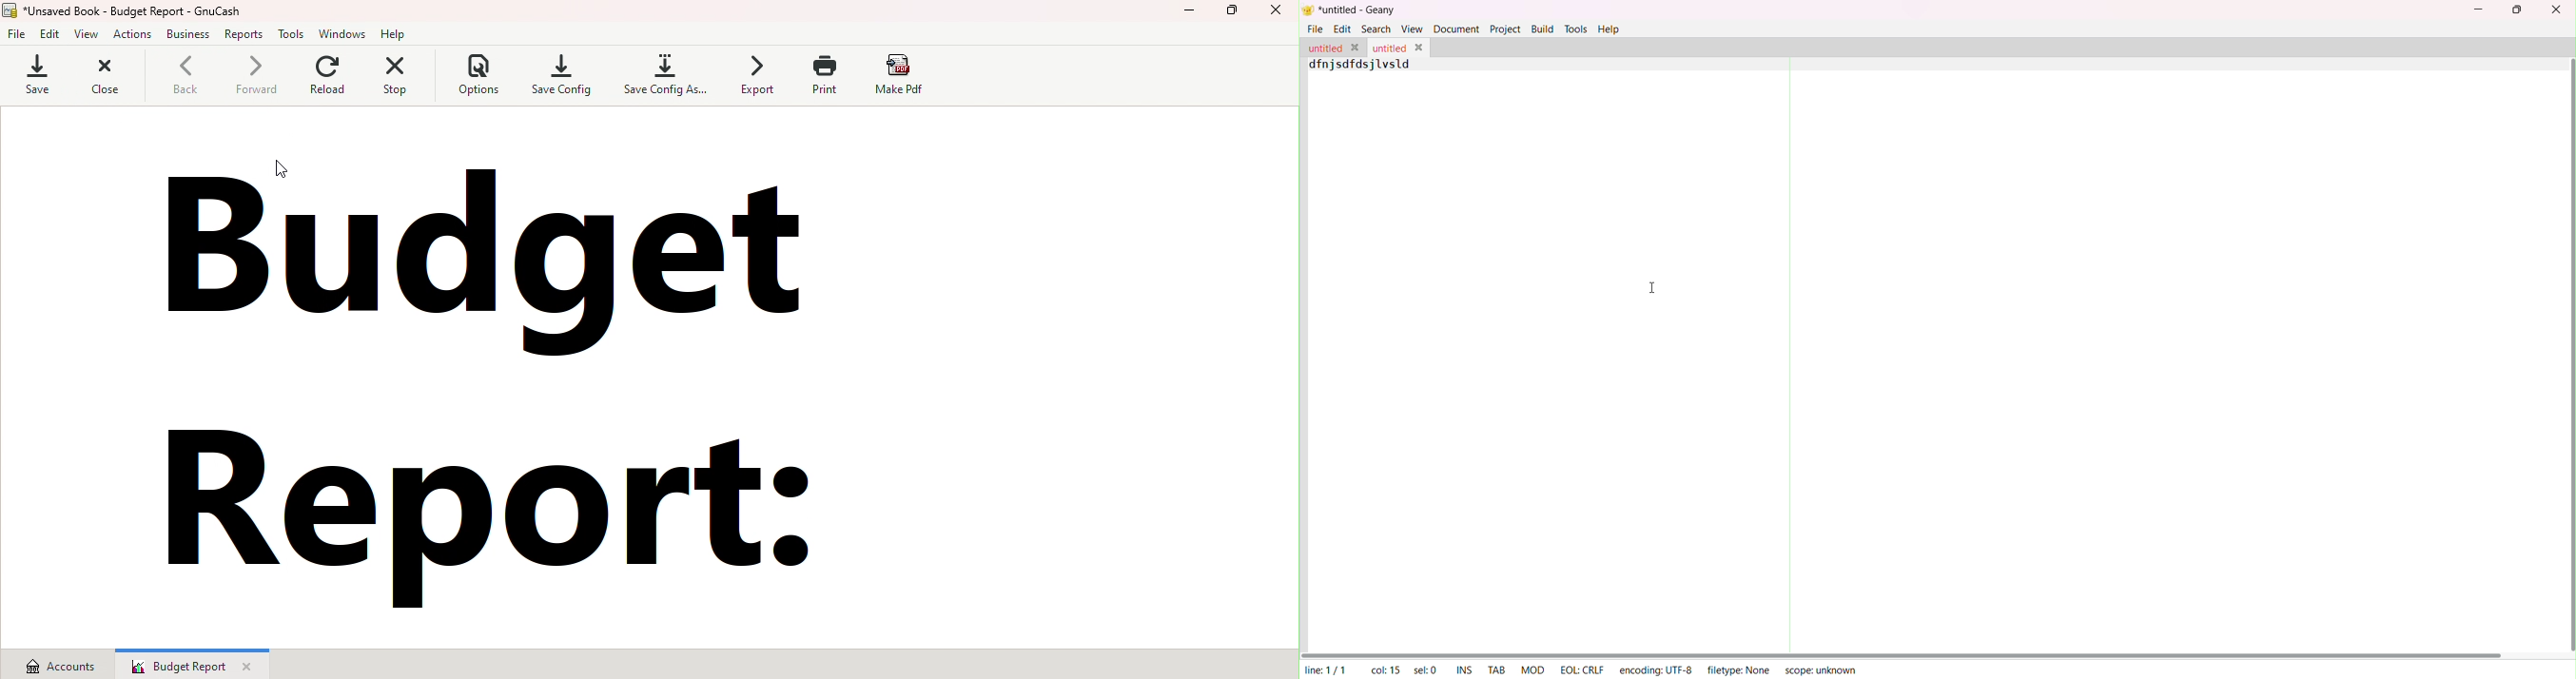  Describe the element at coordinates (252, 80) in the screenshot. I see `Forward` at that location.